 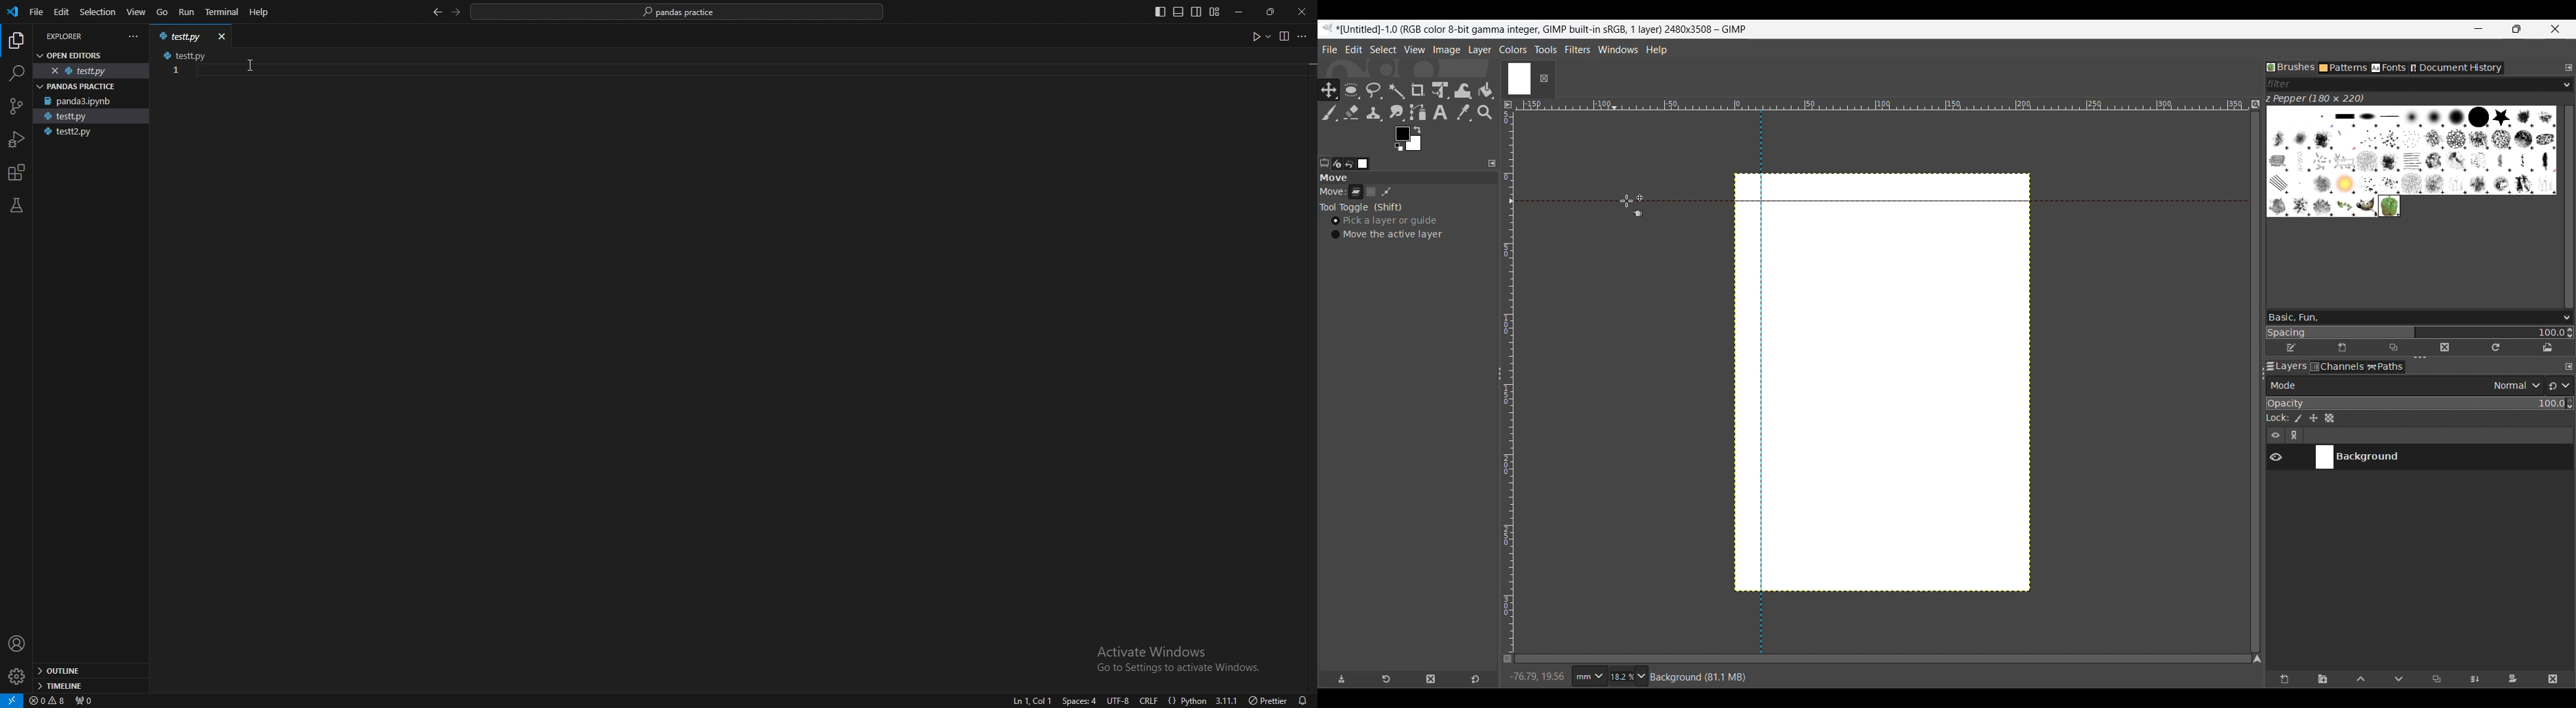 What do you see at coordinates (1387, 235) in the screenshot?
I see `Move the active layer toggle` at bounding box center [1387, 235].